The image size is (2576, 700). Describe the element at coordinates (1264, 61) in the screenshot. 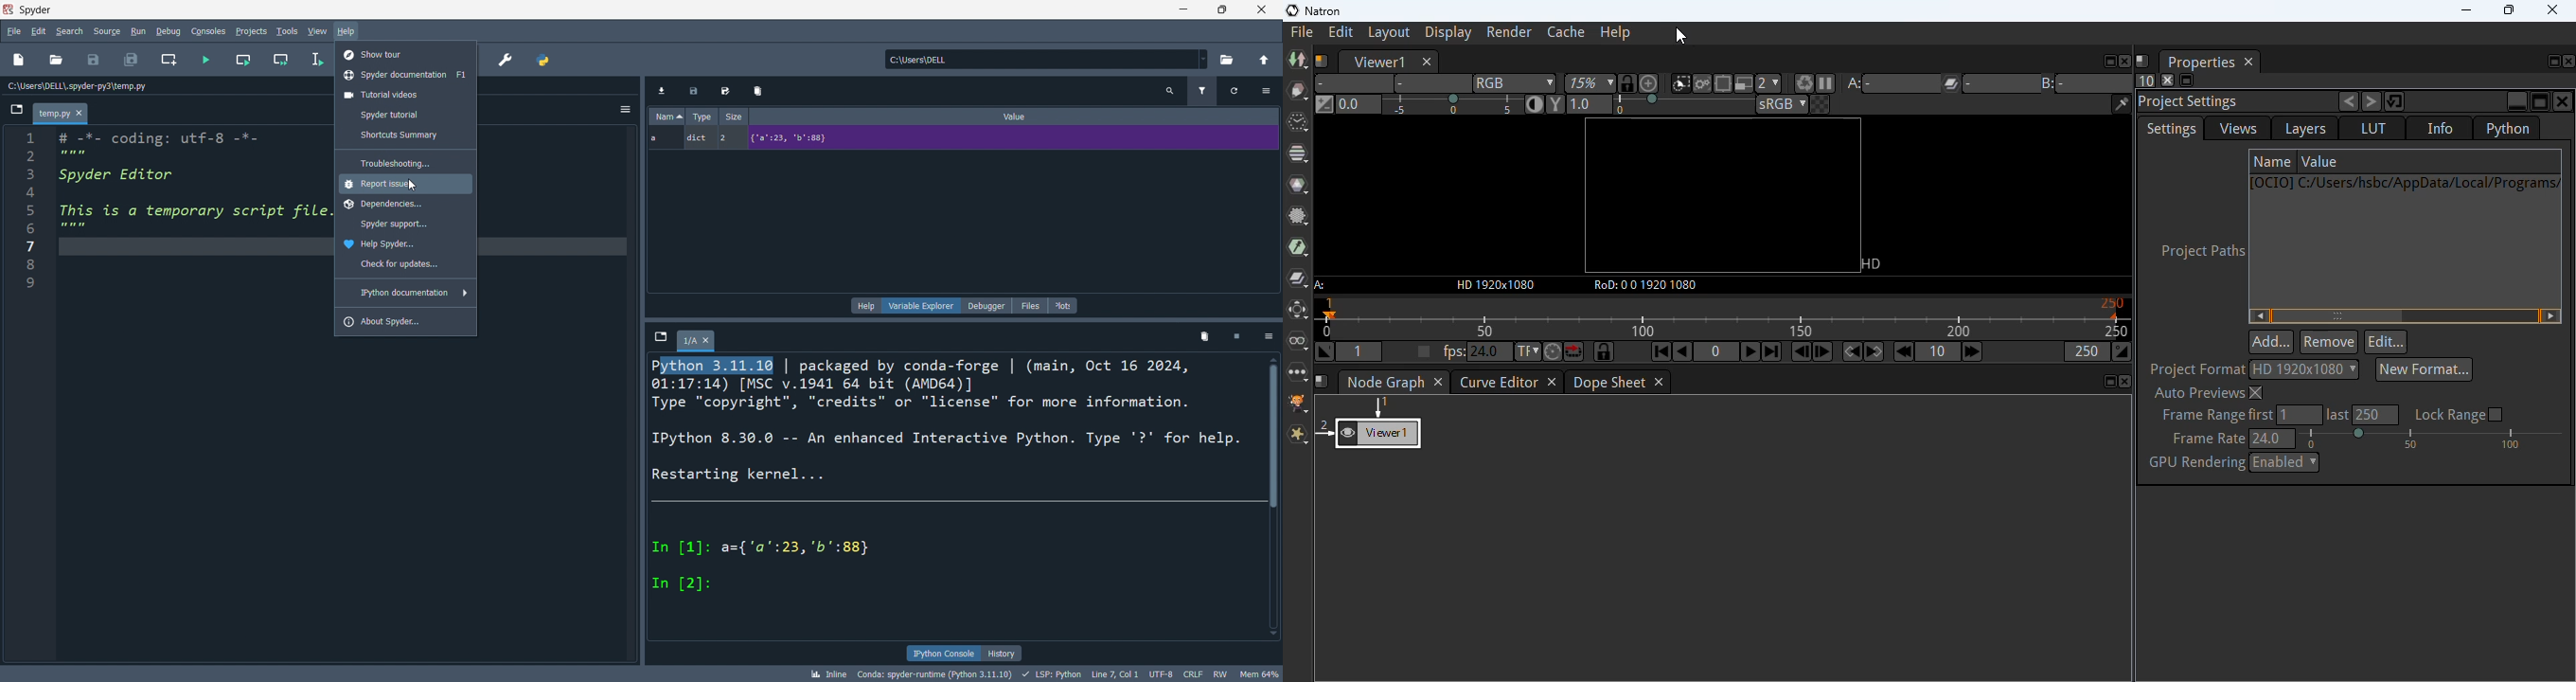

I see `open parent direct` at that location.